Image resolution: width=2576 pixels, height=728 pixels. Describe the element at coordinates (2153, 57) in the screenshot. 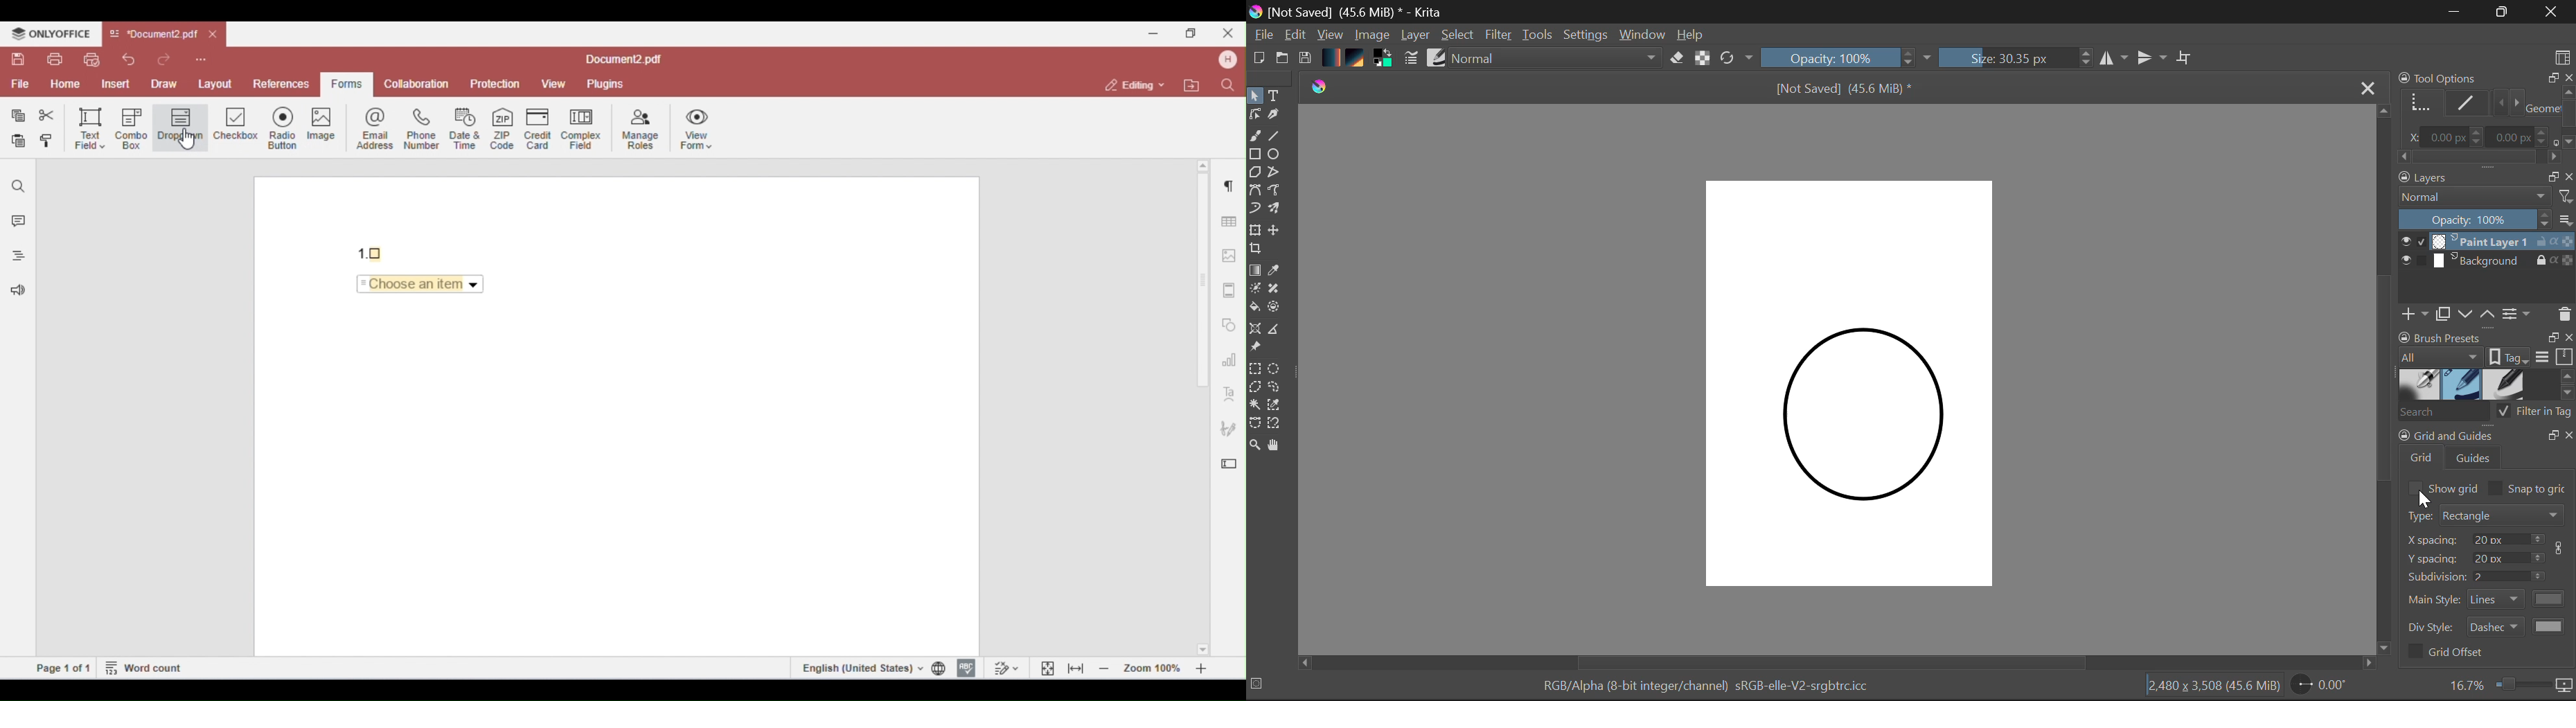

I see `Horizontal Mirror Flip` at that location.